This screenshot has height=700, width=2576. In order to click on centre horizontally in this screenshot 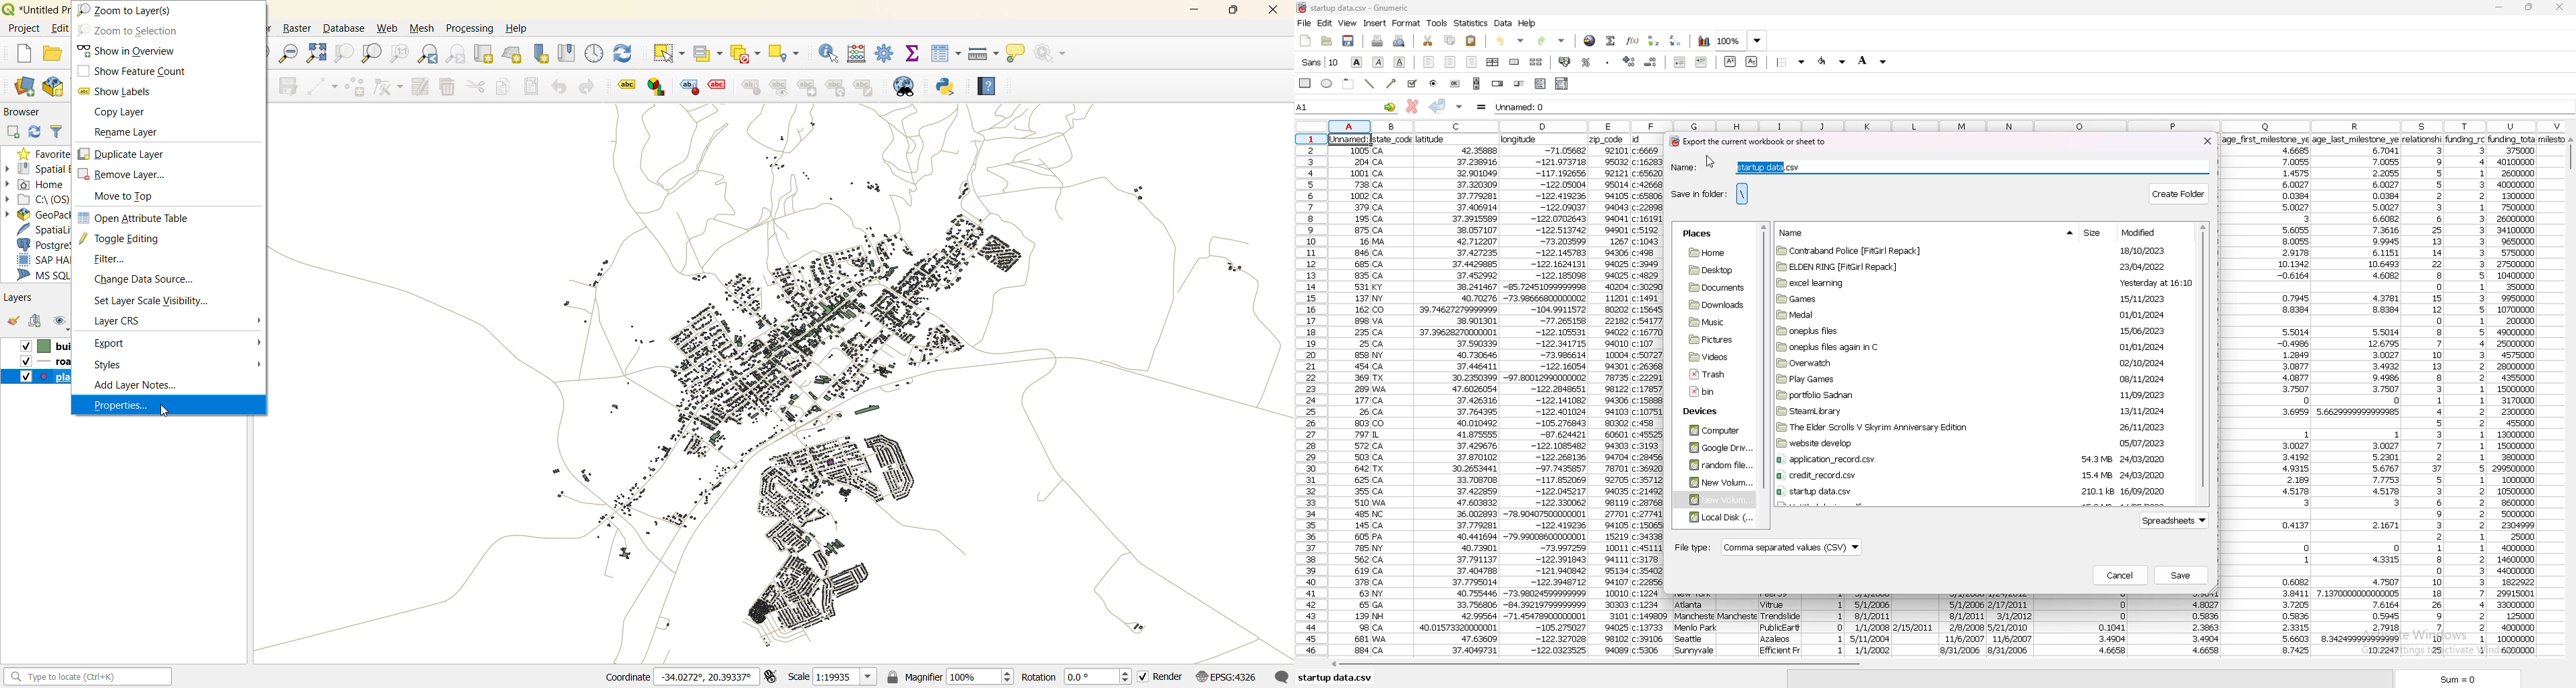, I will do `click(1493, 62)`.